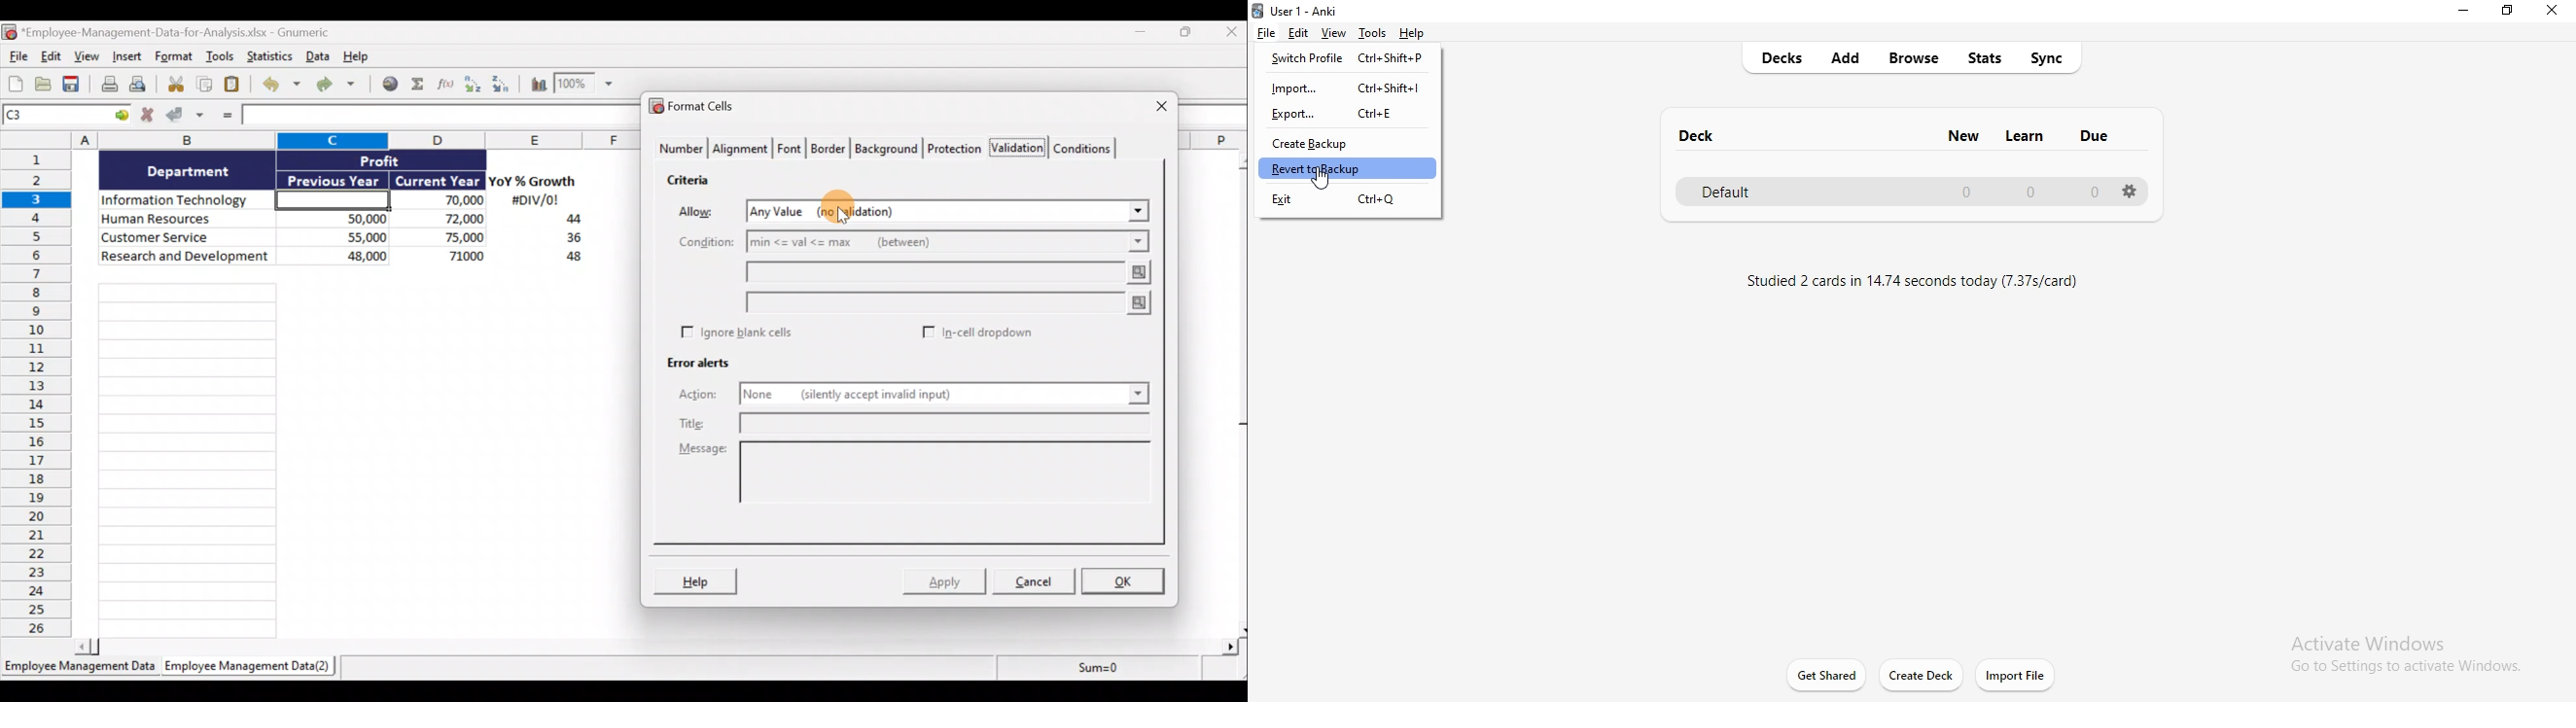  Describe the element at coordinates (1187, 35) in the screenshot. I see `Restore down` at that location.